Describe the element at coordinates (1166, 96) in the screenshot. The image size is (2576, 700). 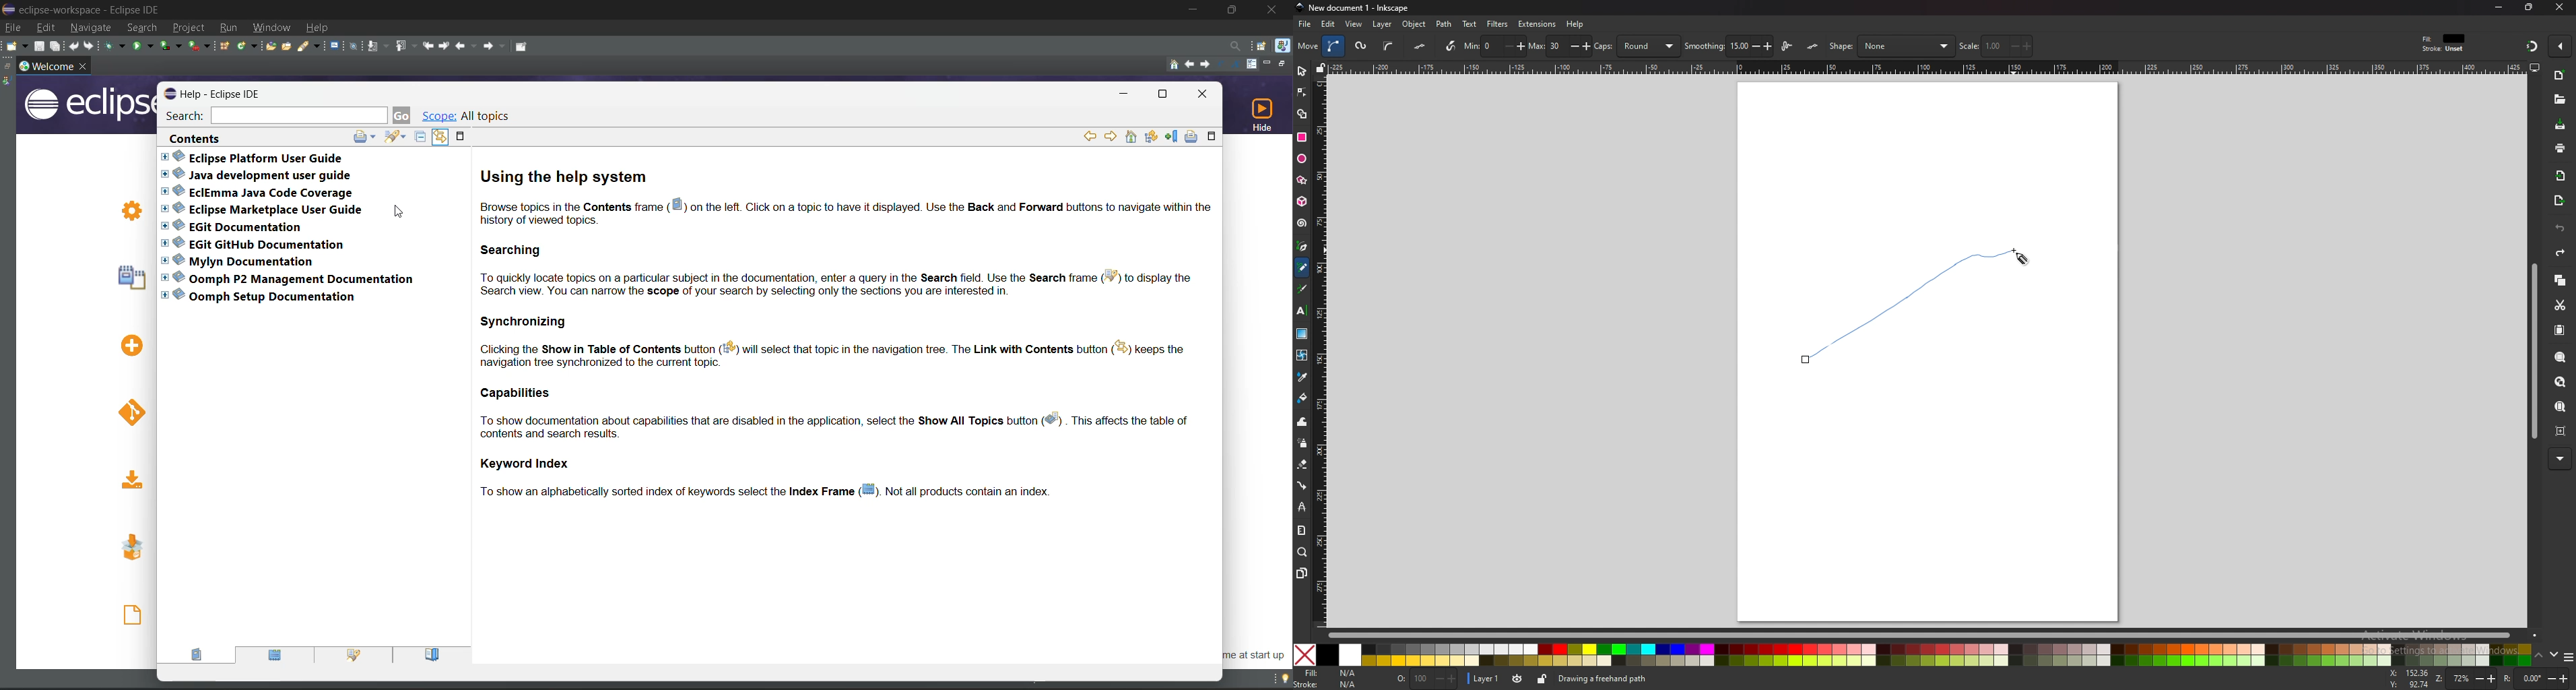
I see `maximize` at that location.